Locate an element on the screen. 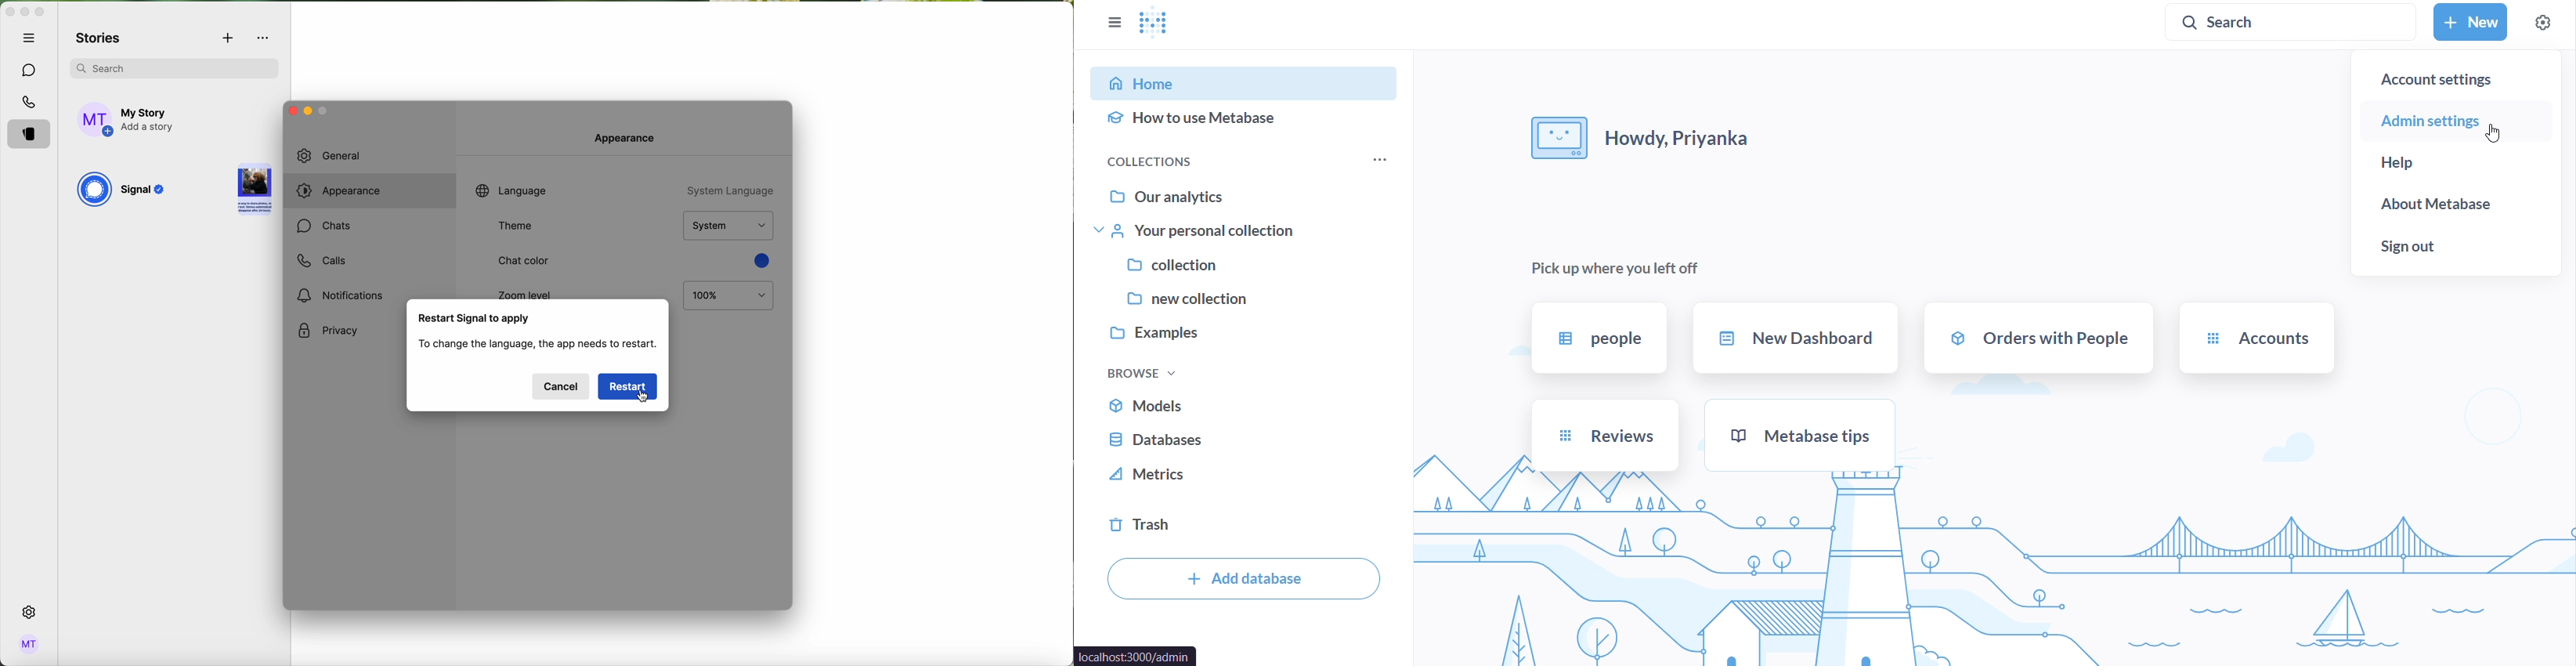 Image resolution: width=2576 pixels, height=672 pixels. your personal collection is located at coordinates (1246, 230).